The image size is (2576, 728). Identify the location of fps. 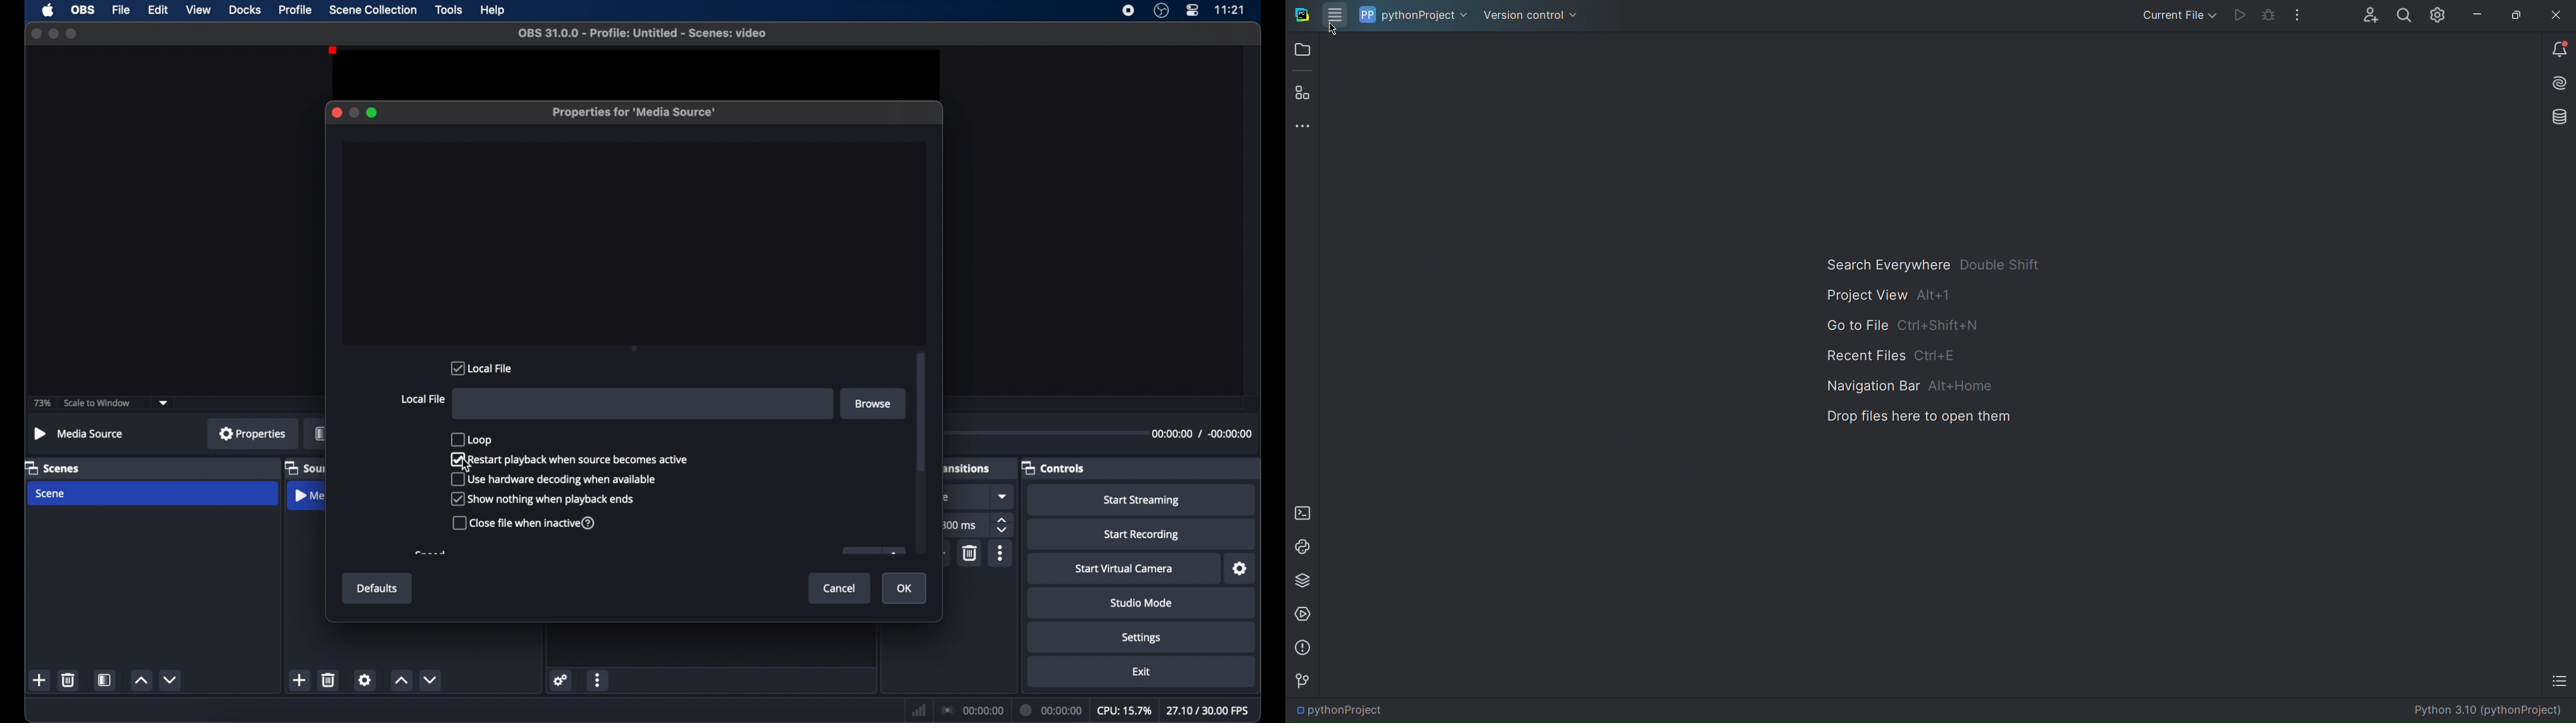
(1208, 710).